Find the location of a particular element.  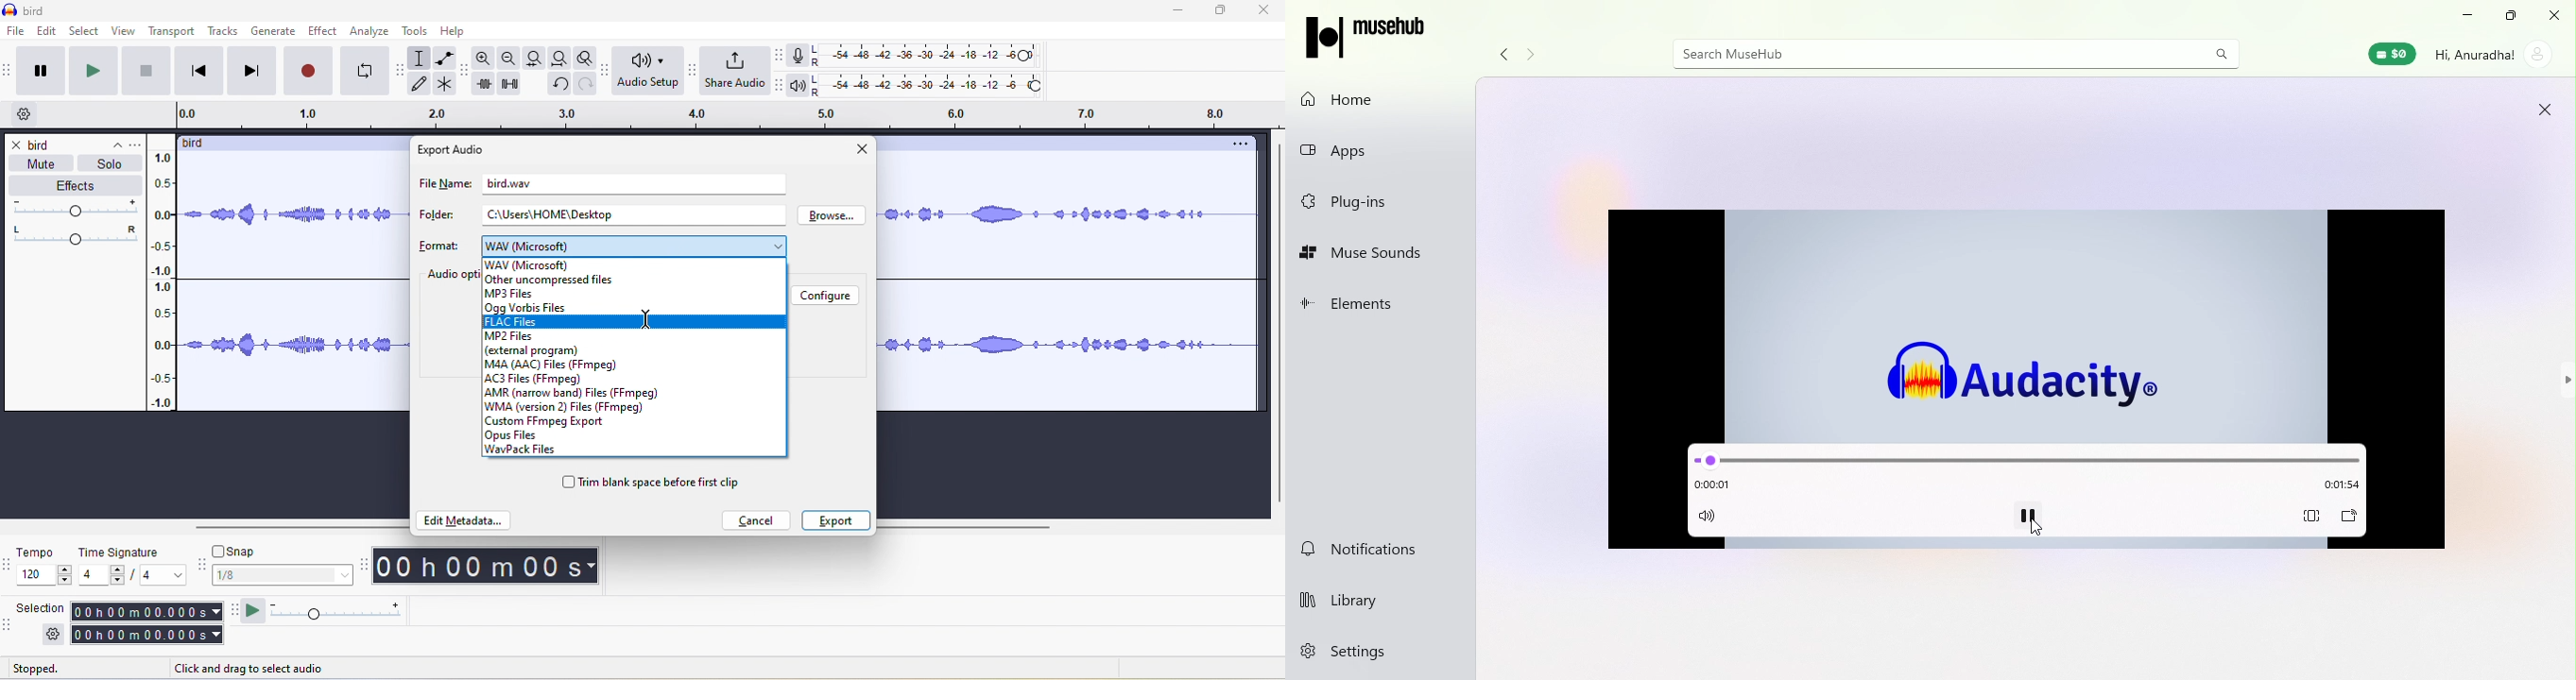

open menu is located at coordinates (139, 143).